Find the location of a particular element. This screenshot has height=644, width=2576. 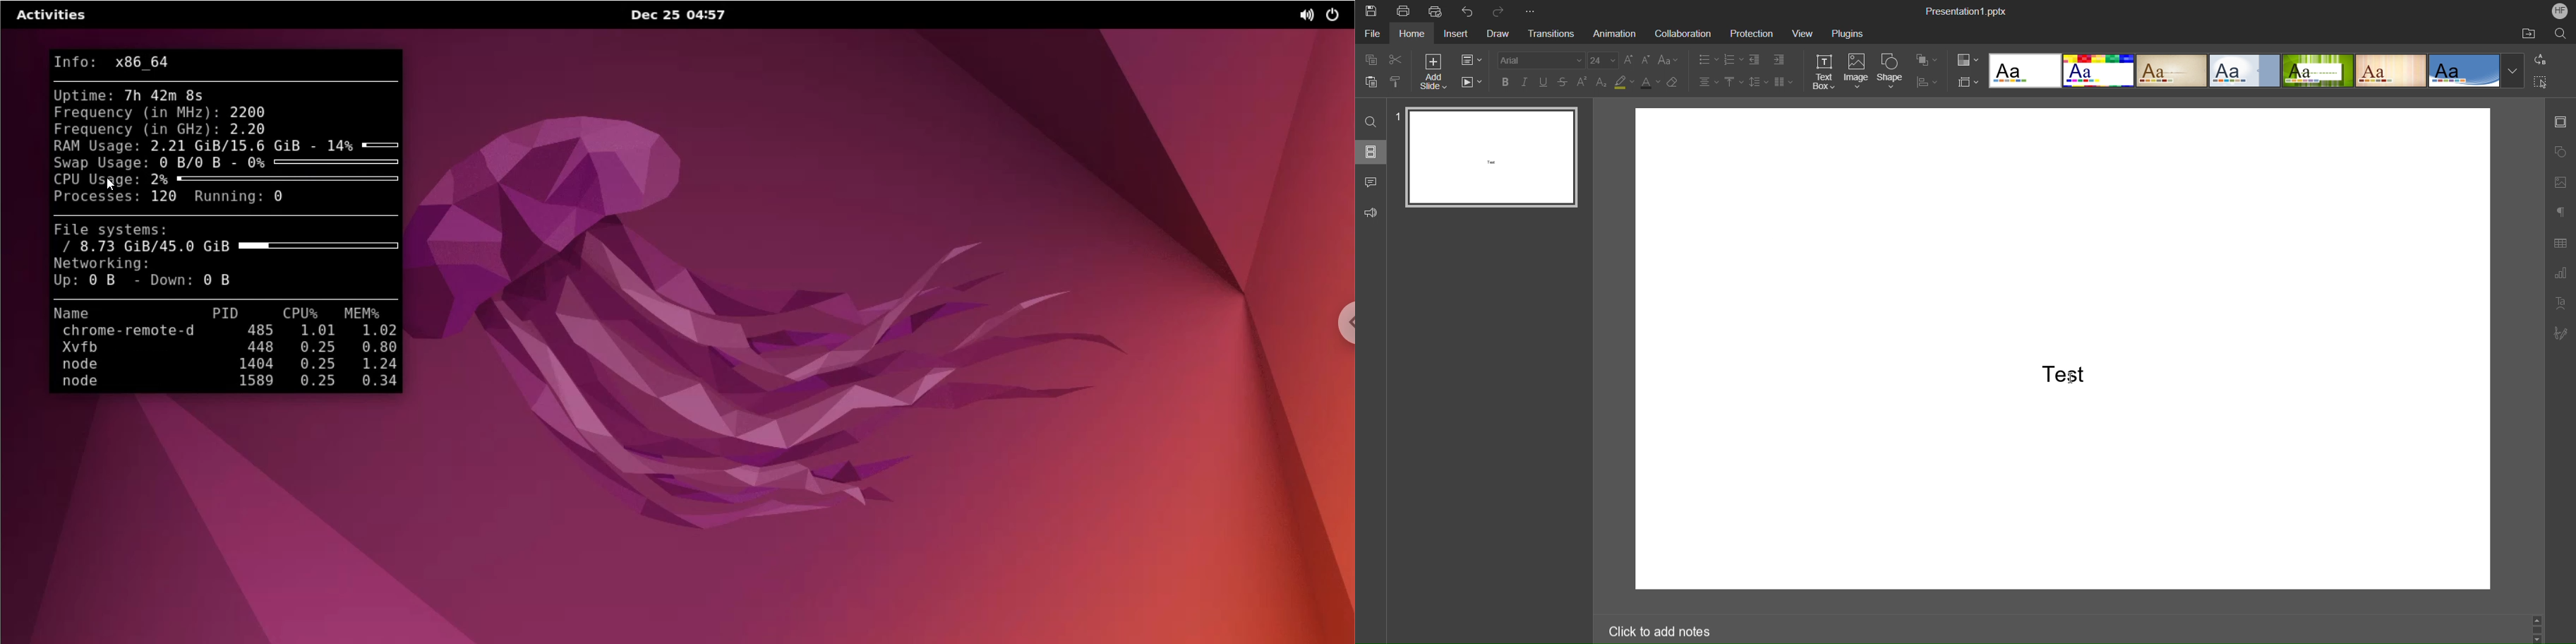

Bullet List is located at coordinates (1707, 60).